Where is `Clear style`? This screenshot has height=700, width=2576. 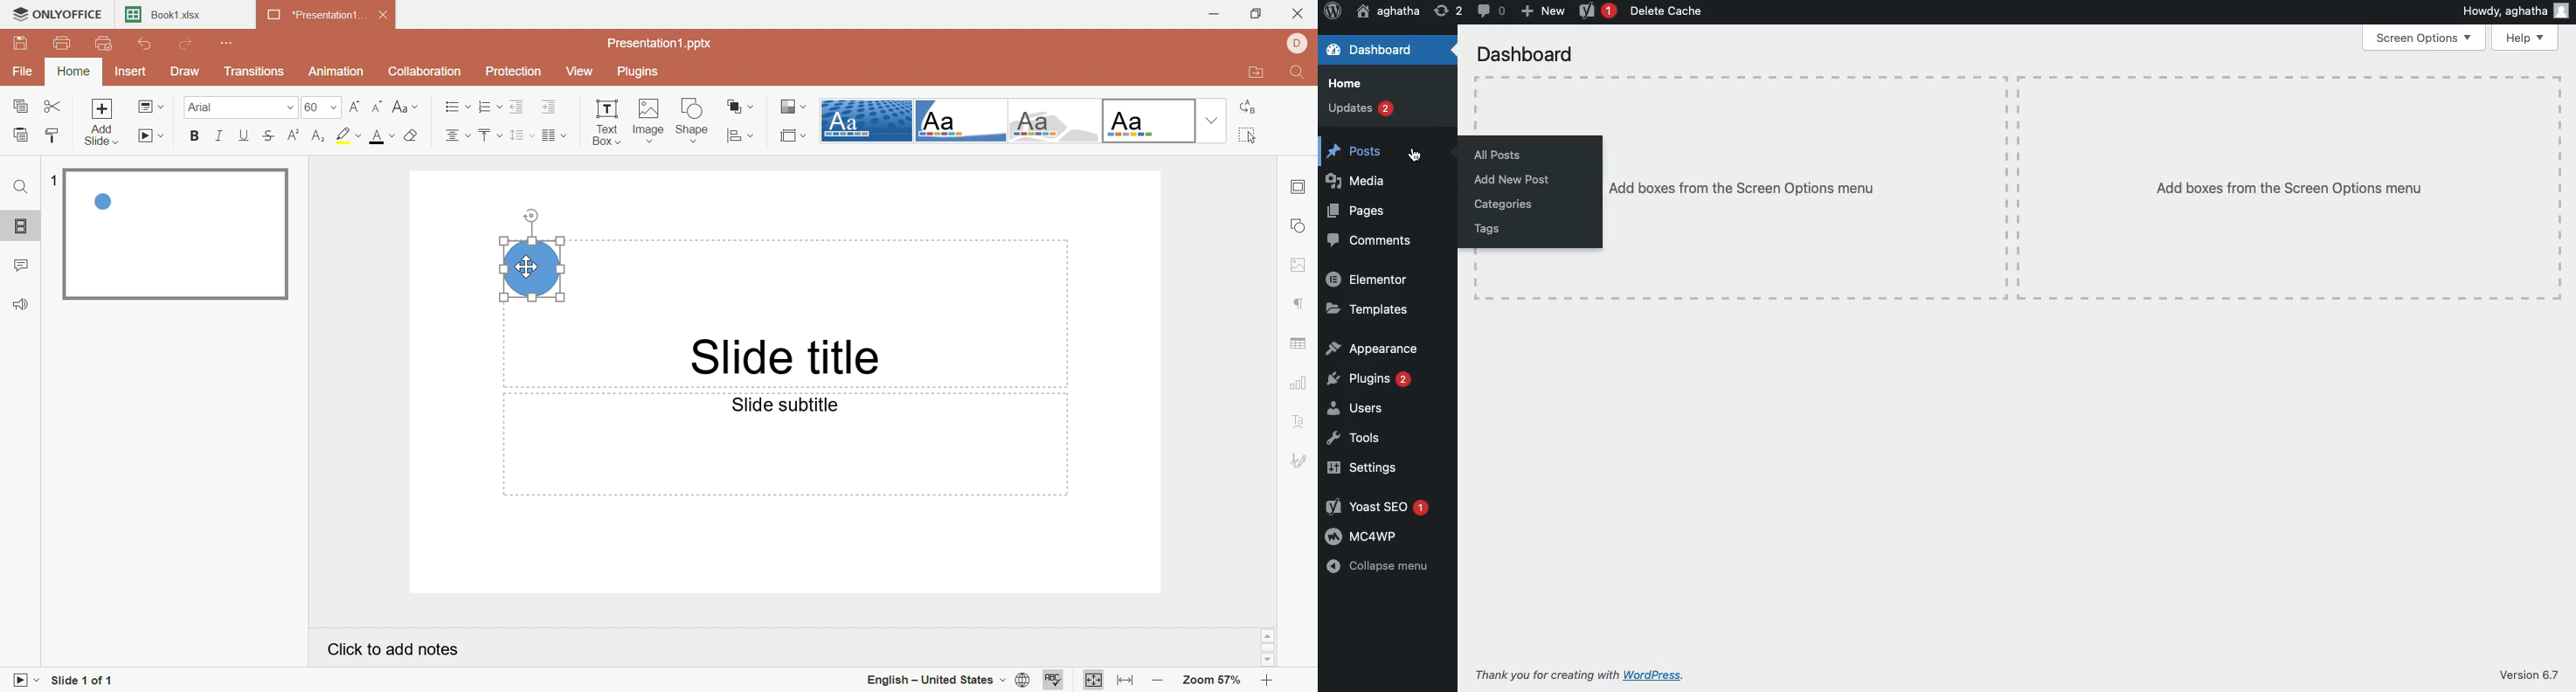
Clear style is located at coordinates (413, 137).